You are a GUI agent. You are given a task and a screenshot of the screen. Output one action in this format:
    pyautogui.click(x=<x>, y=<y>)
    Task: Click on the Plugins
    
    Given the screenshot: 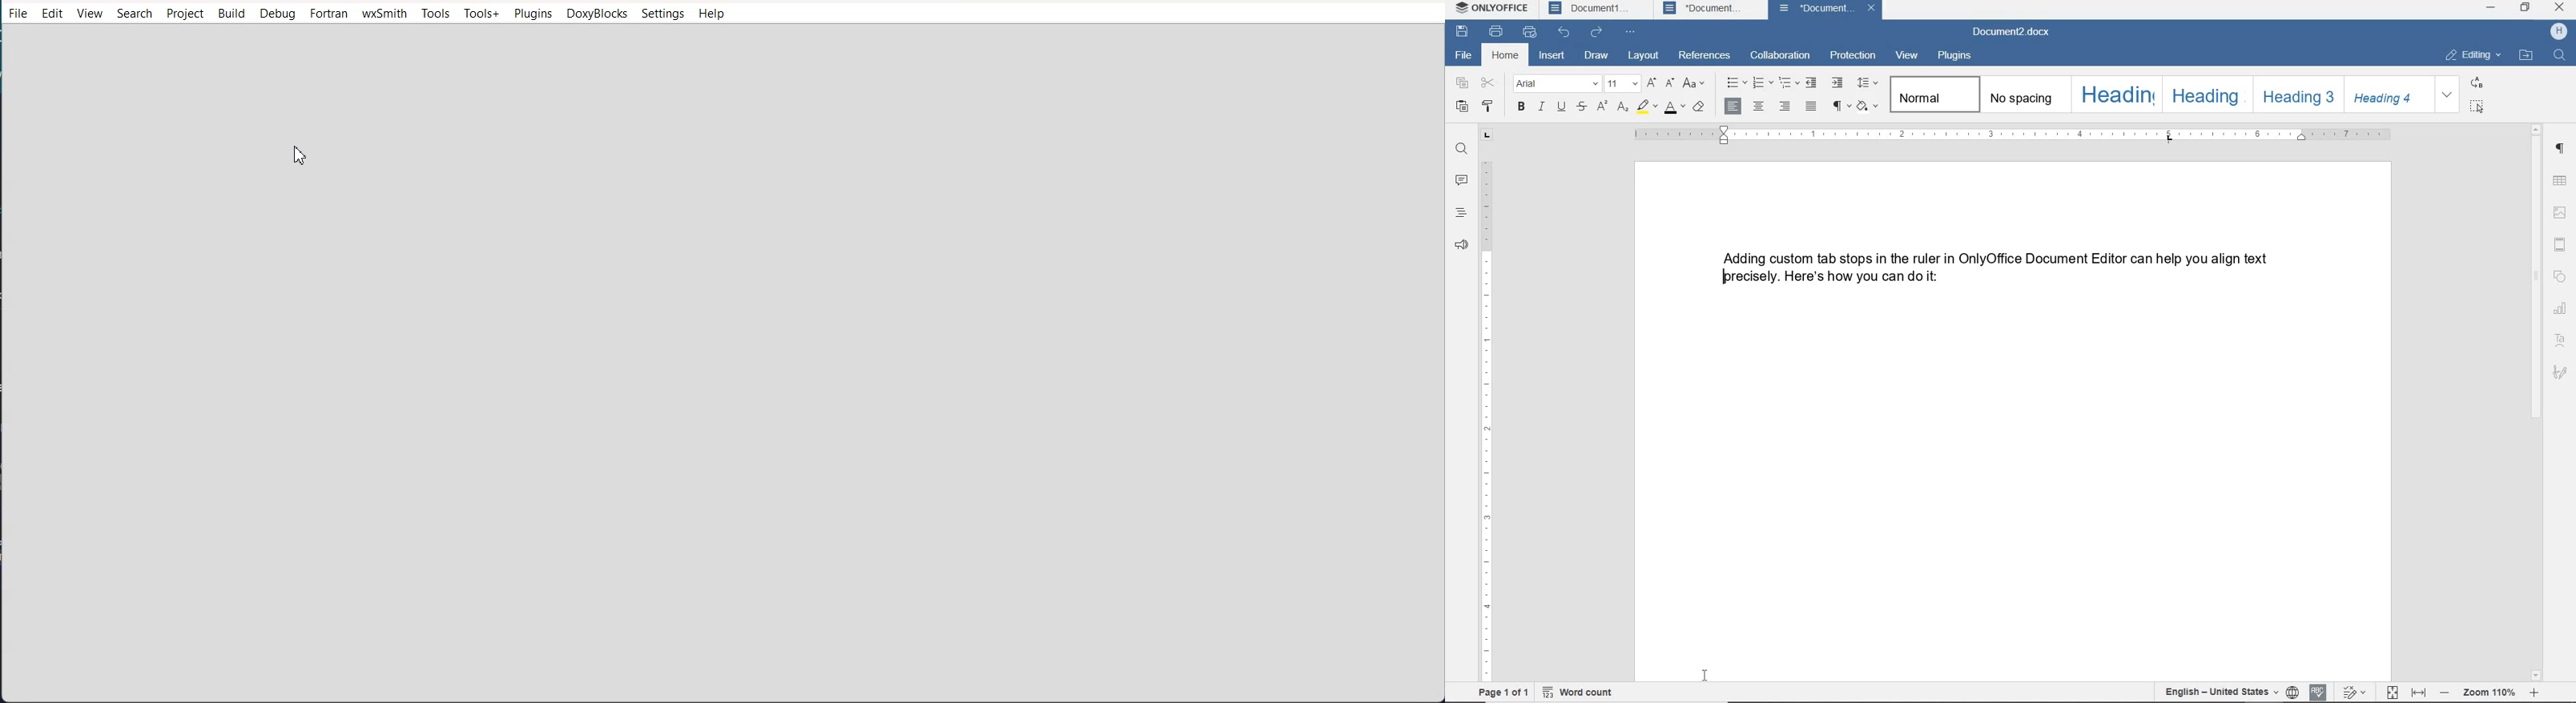 What is the action you would take?
    pyautogui.click(x=533, y=14)
    